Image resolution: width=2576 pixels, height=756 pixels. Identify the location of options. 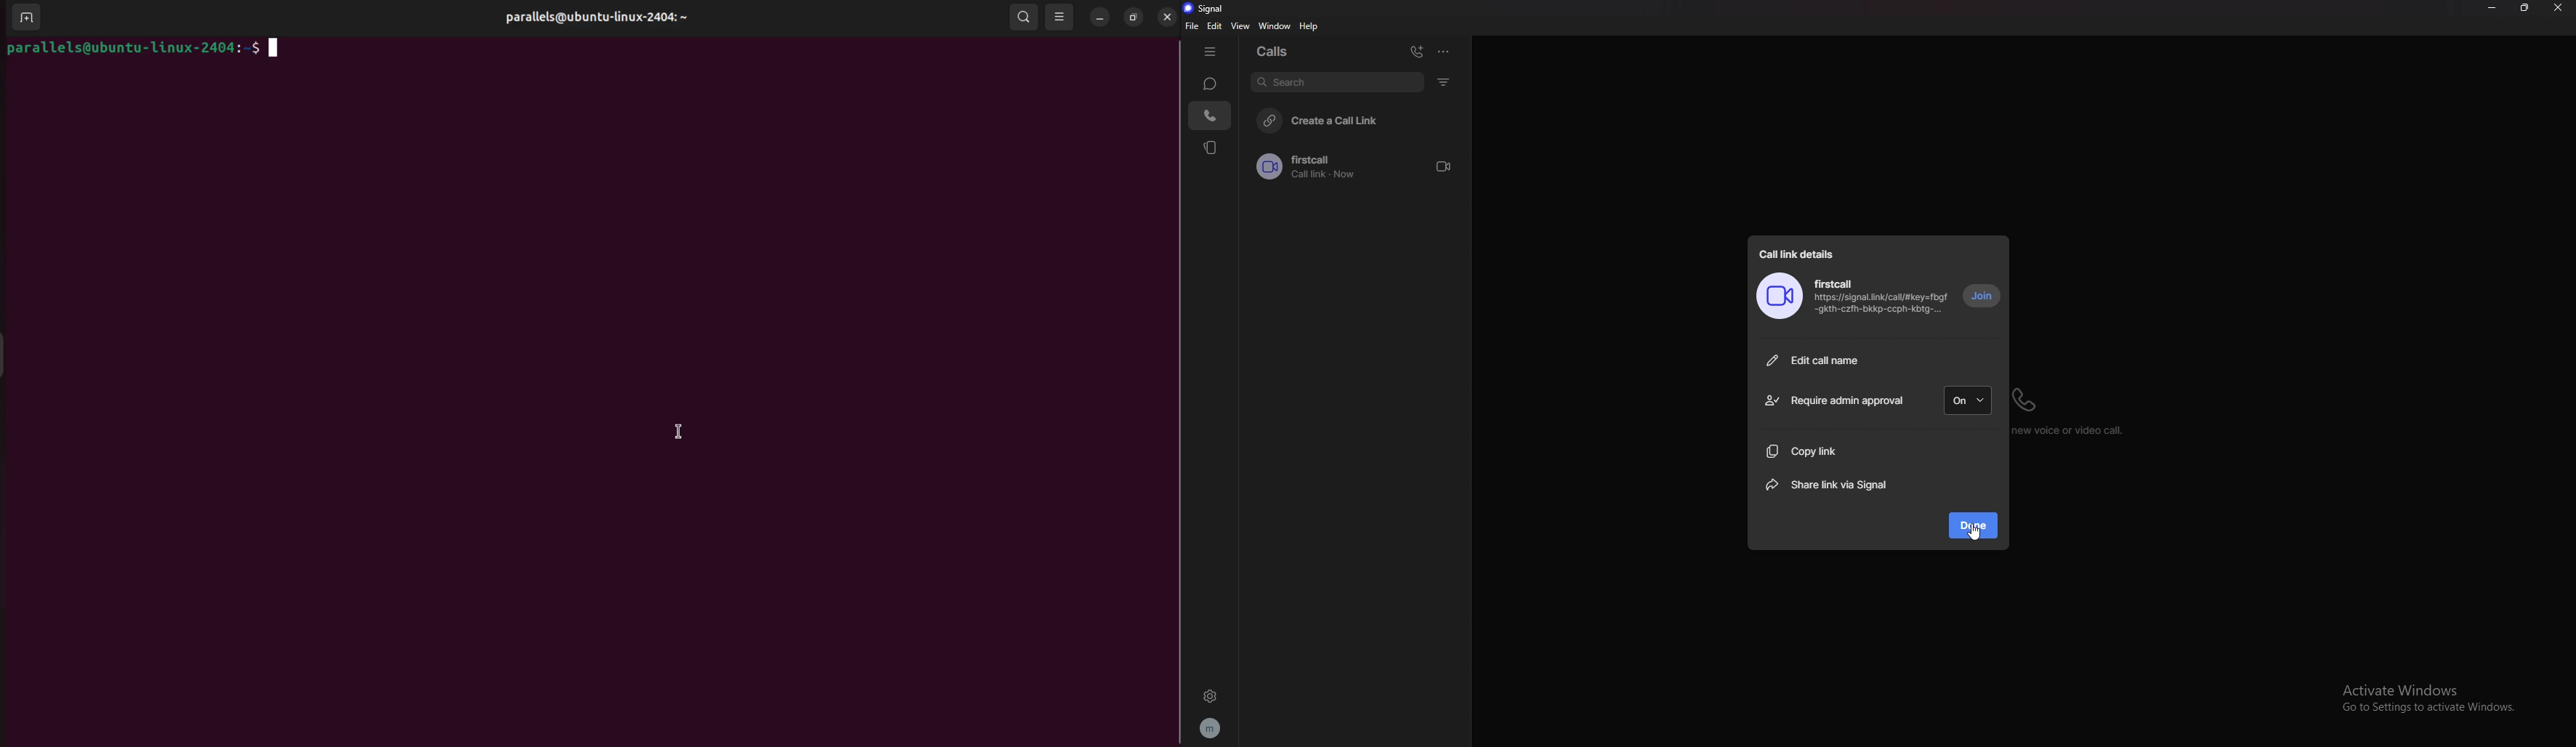
(1443, 51).